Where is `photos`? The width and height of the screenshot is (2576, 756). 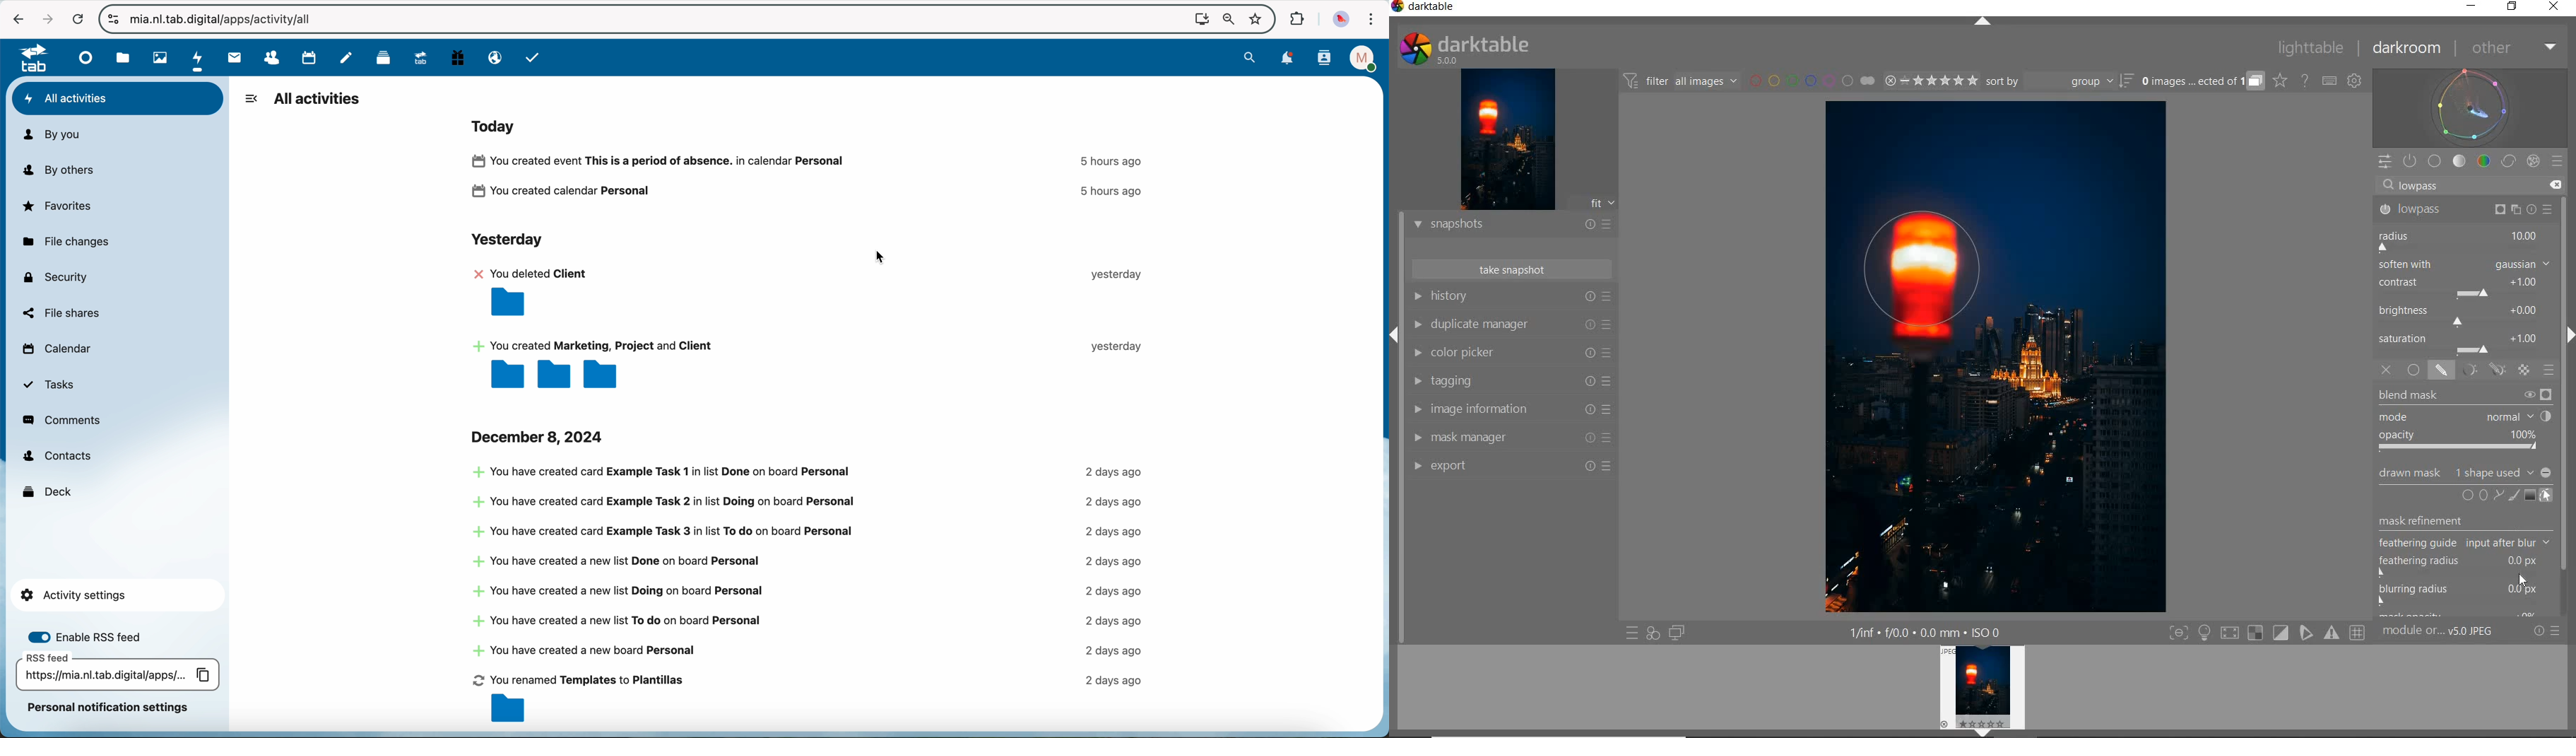 photos is located at coordinates (157, 58).